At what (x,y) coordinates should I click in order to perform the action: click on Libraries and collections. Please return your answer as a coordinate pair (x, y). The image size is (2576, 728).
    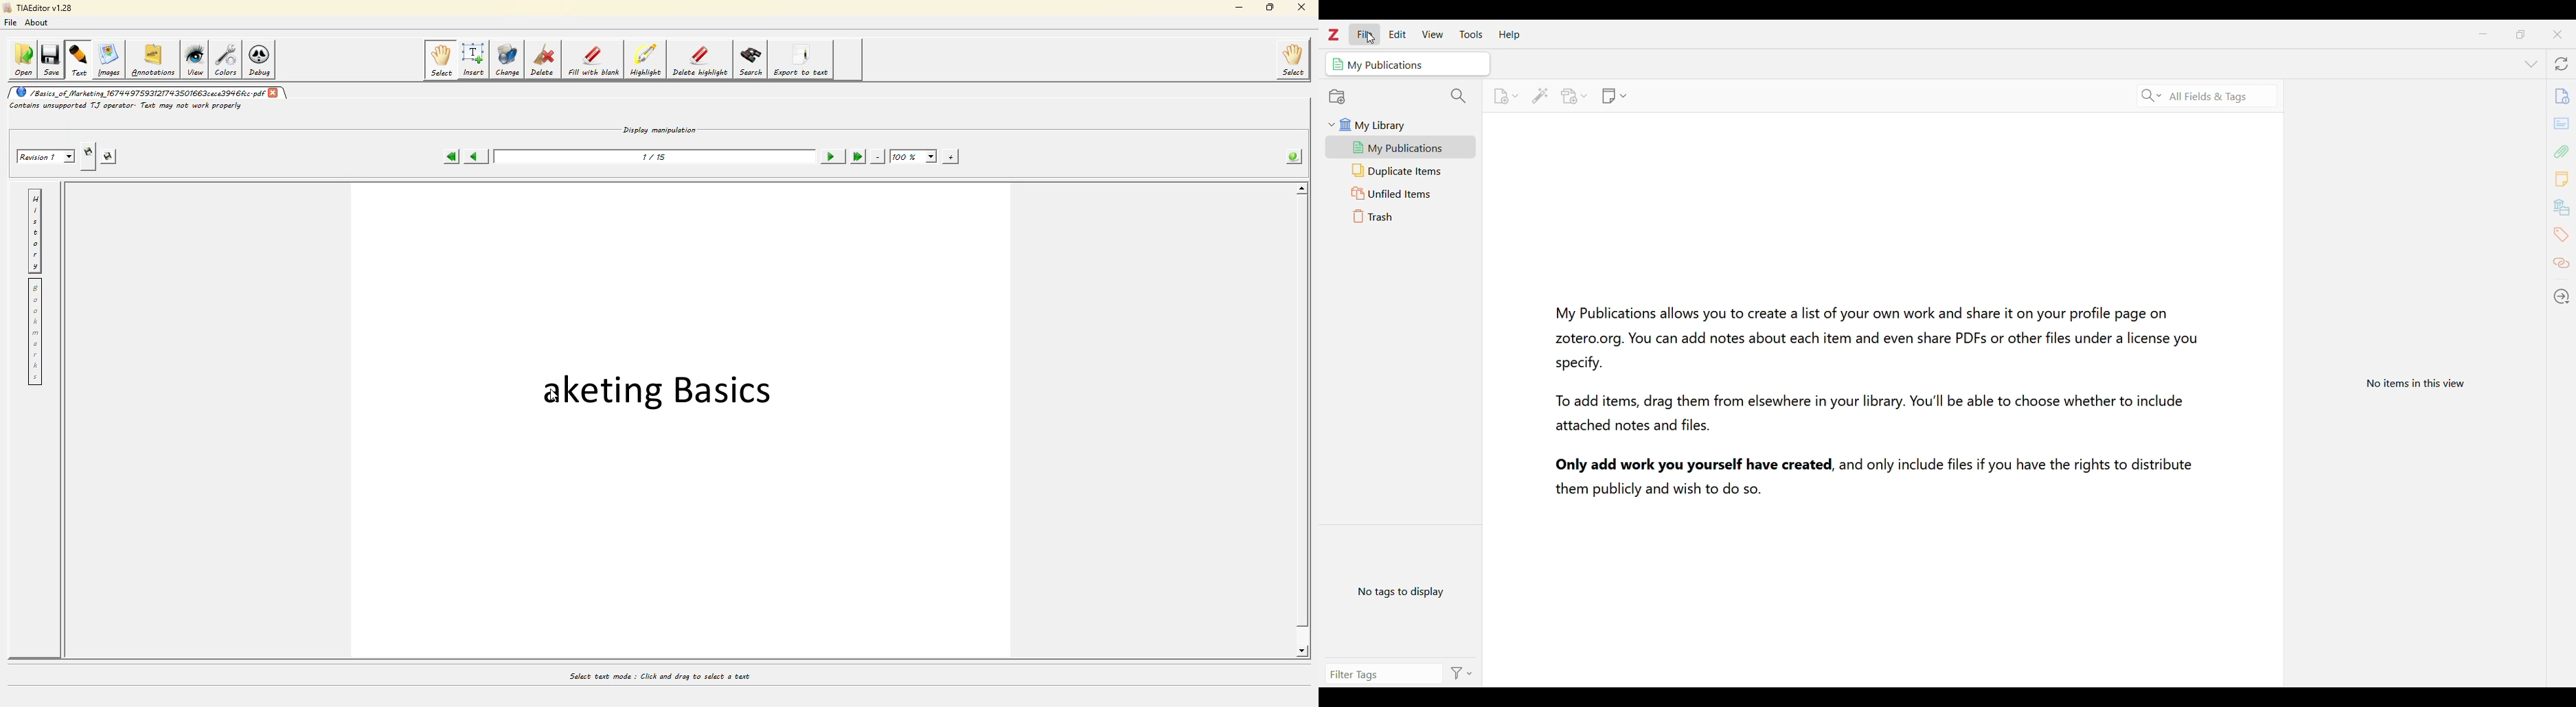
    Looking at the image, I should click on (2561, 206).